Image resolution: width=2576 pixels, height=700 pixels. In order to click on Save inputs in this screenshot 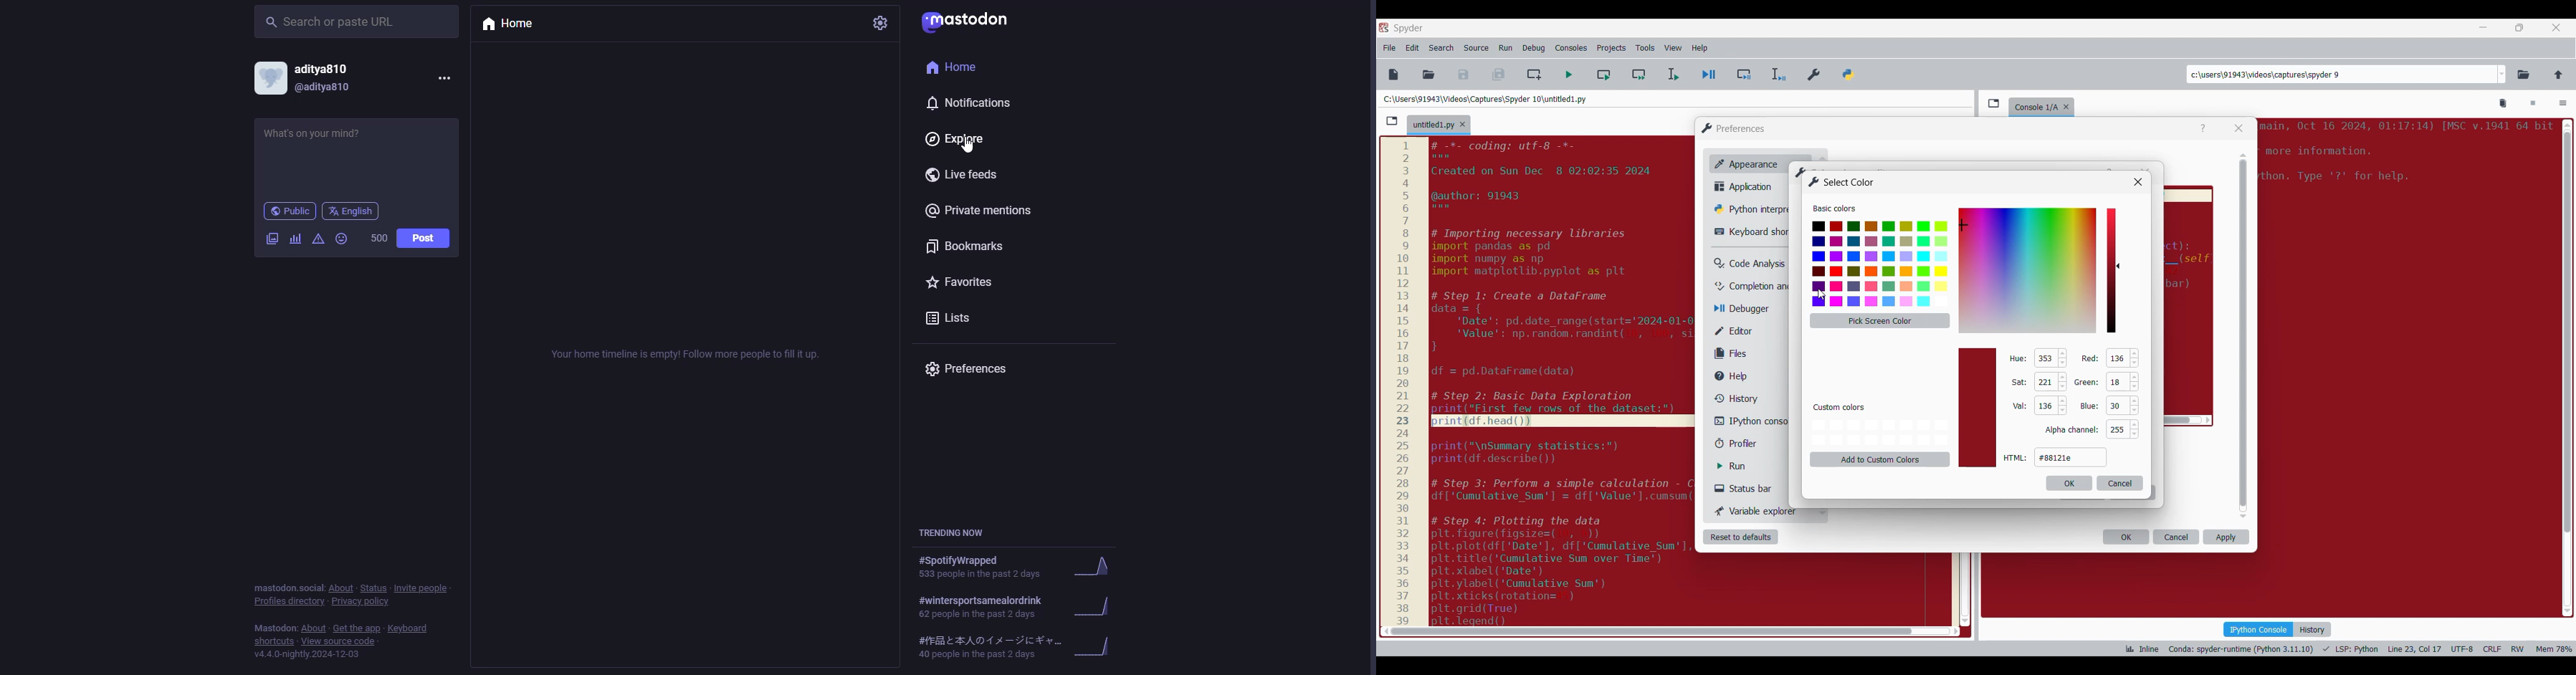, I will do `click(2069, 483)`.